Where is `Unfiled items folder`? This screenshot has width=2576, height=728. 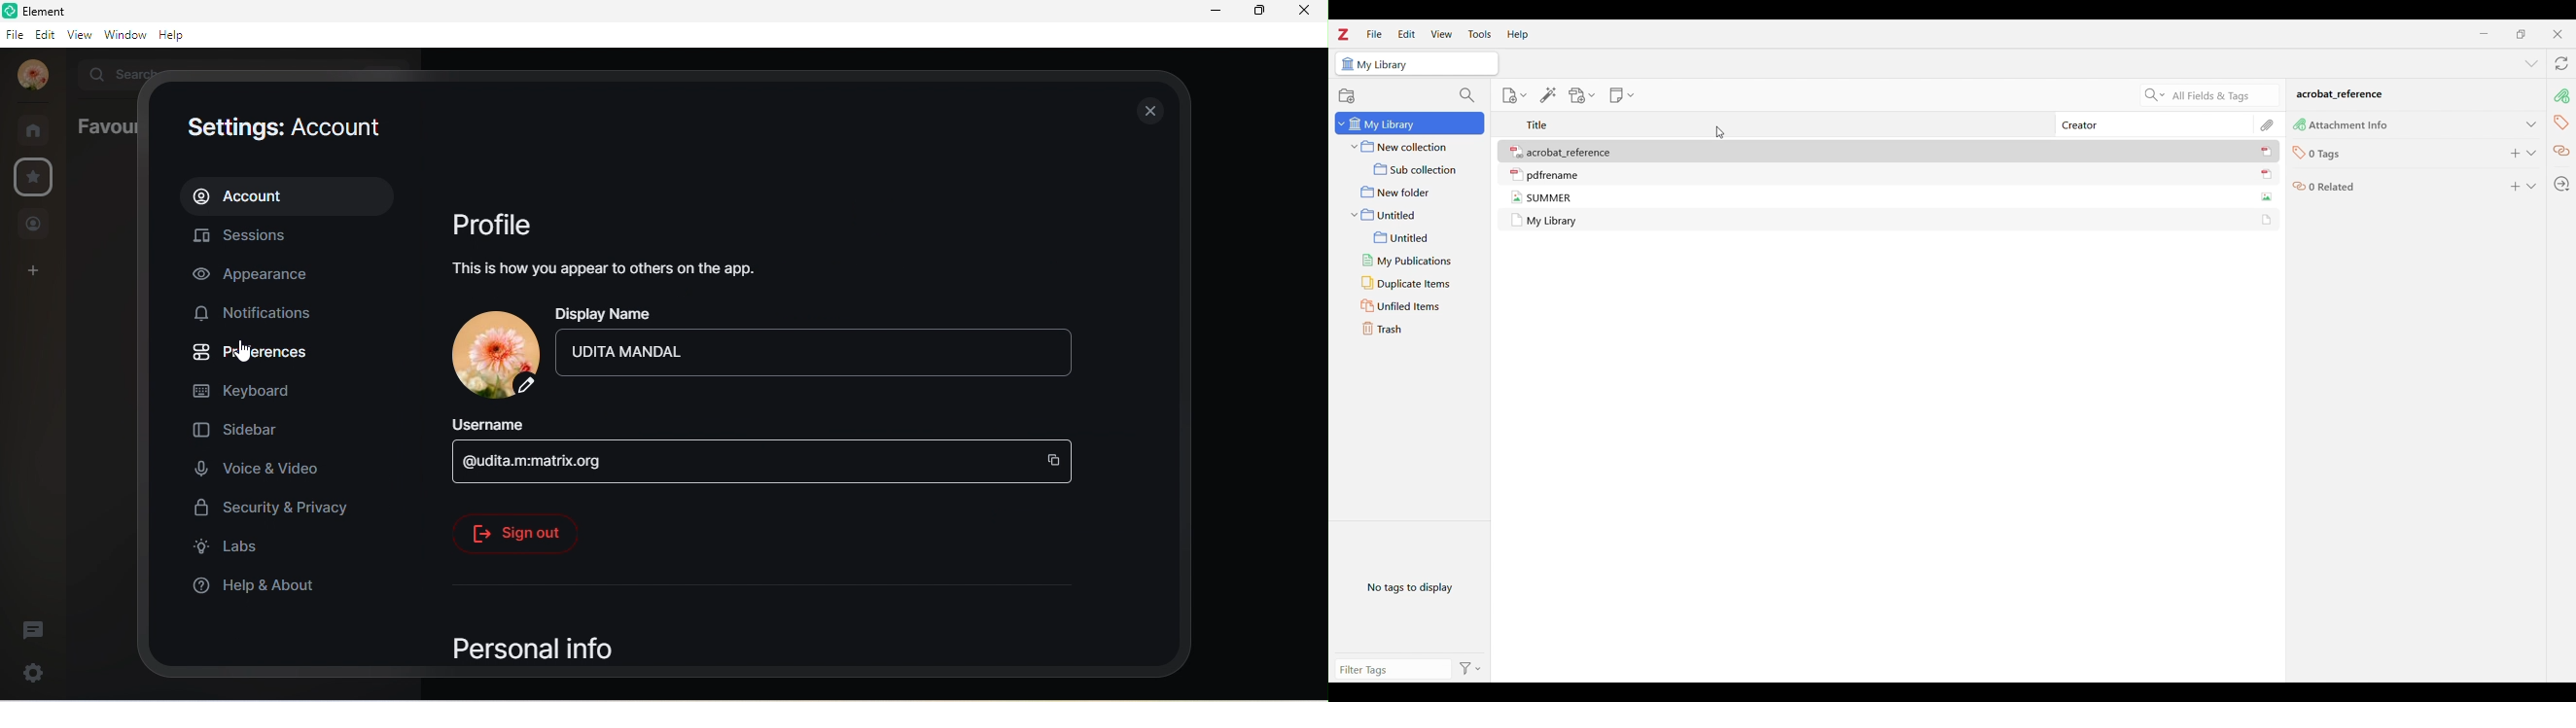 Unfiled items folder is located at coordinates (1414, 306).